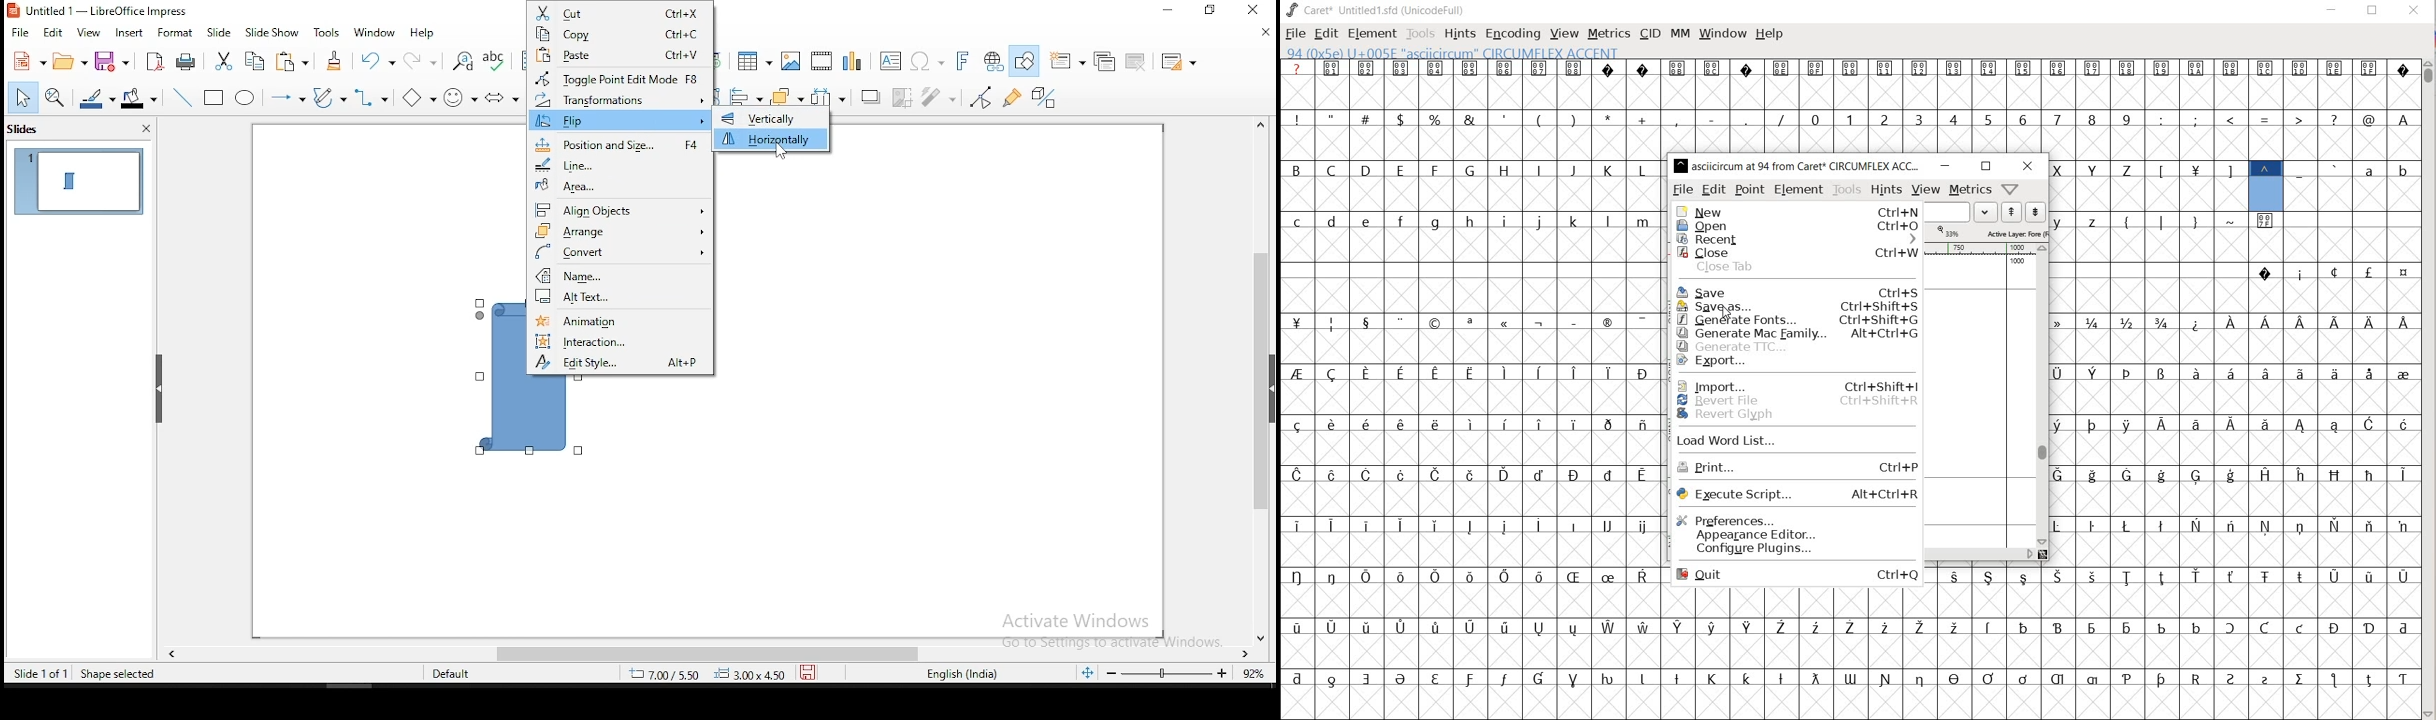 This screenshot has width=2436, height=728. What do you see at coordinates (618, 99) in the screenshot?
I see `transformations` at bounding box center [618, 99].